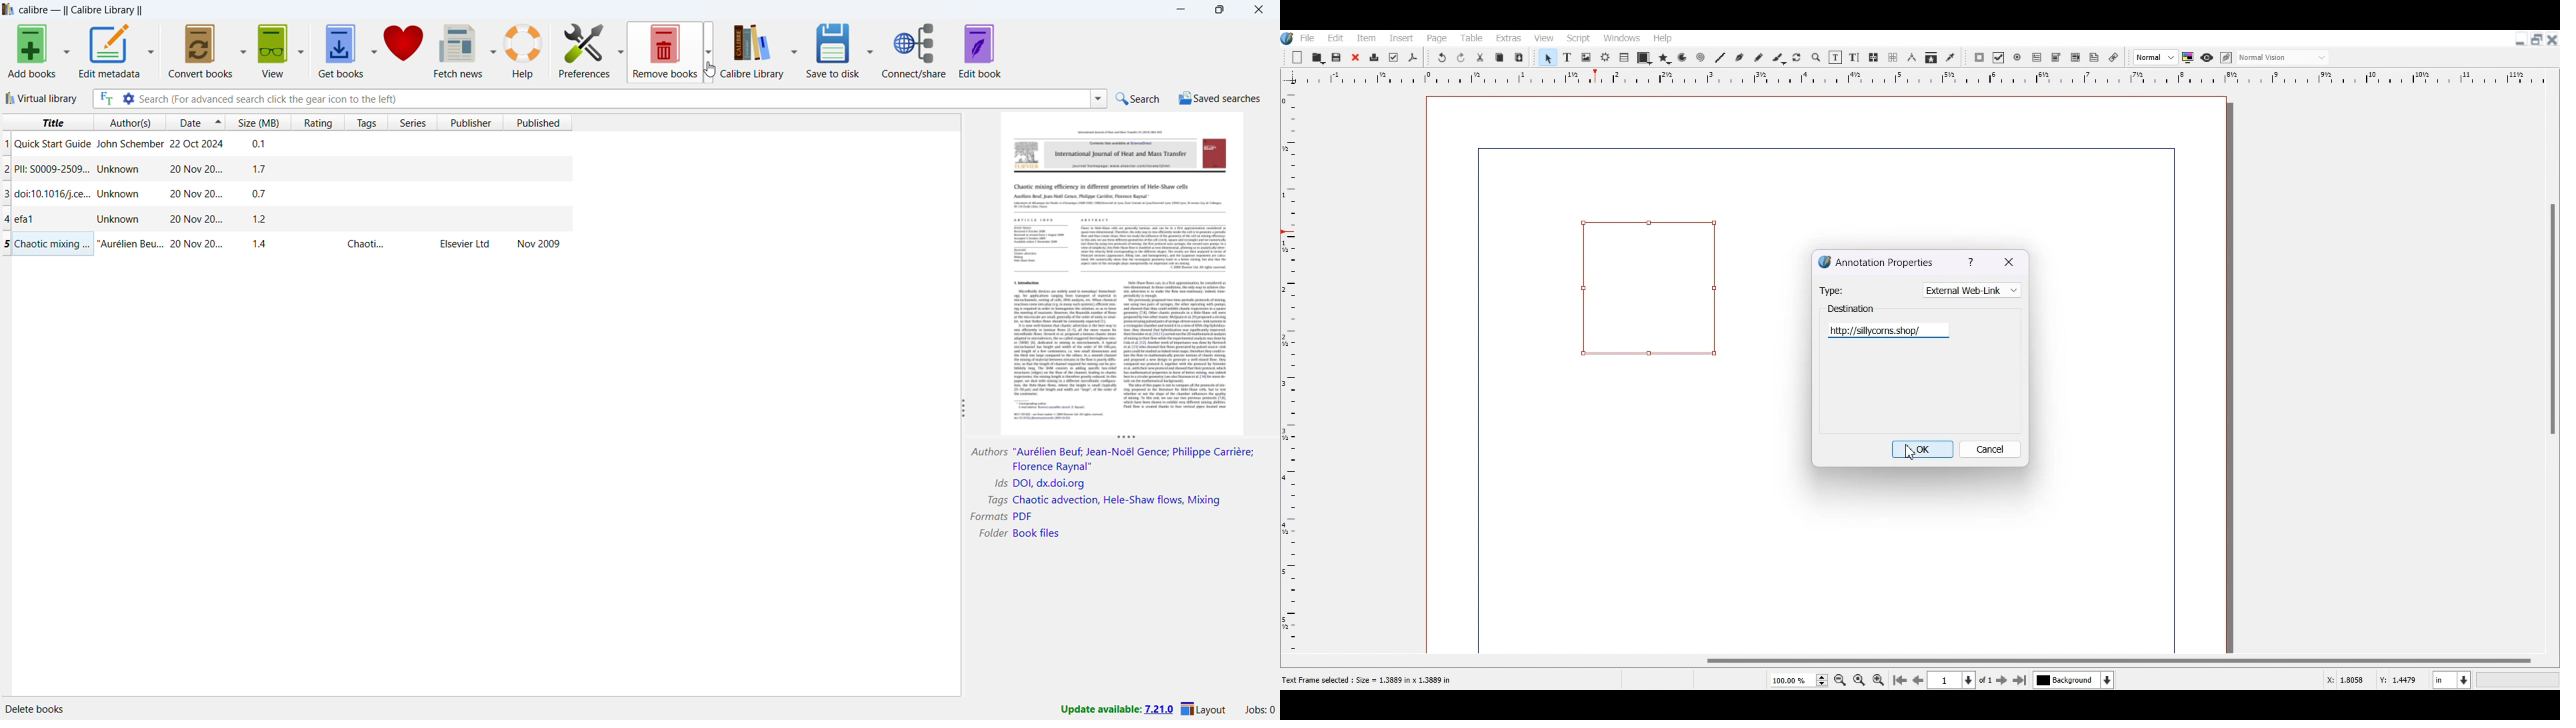 Image resolution: width=2576 pixels, height=728 pixels. What do you see at coordinates (1878, 679) in the screenshot?
I see `Zoom in` at bounding box center [1878, 679].